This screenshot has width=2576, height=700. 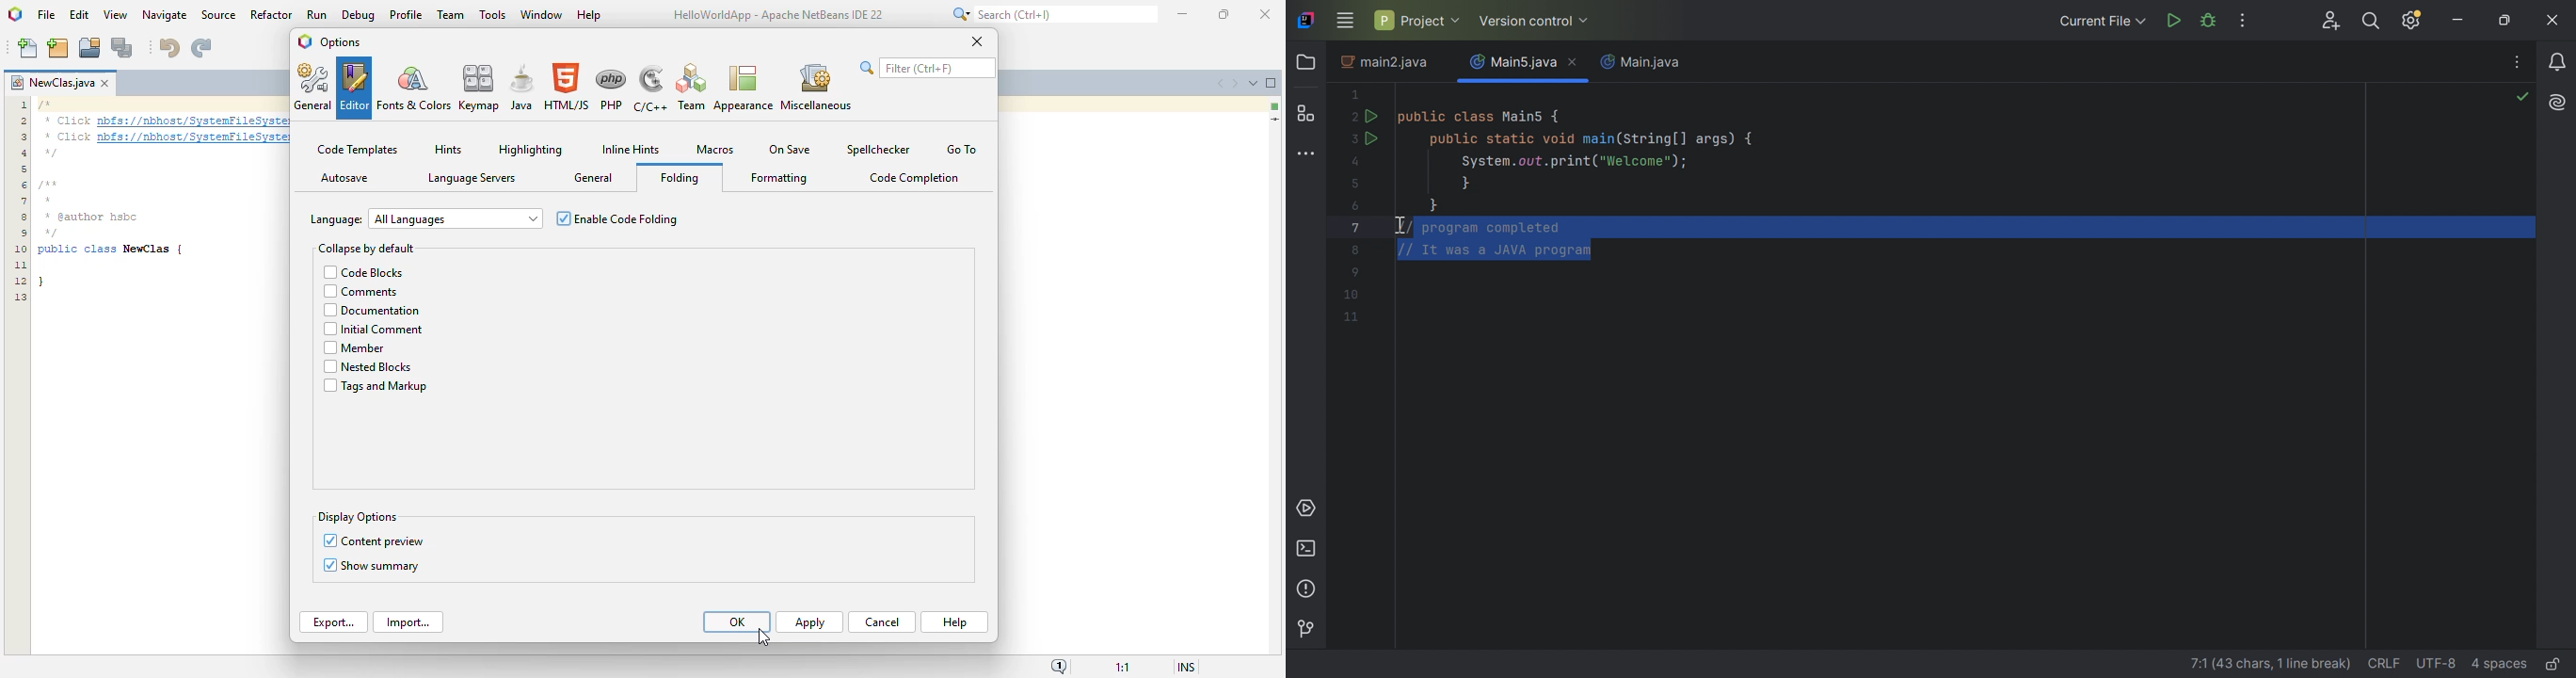 What do you see at coordinates (374, 331) in the screenshot?
I see `initial comment` at bounding box center [374, 331].